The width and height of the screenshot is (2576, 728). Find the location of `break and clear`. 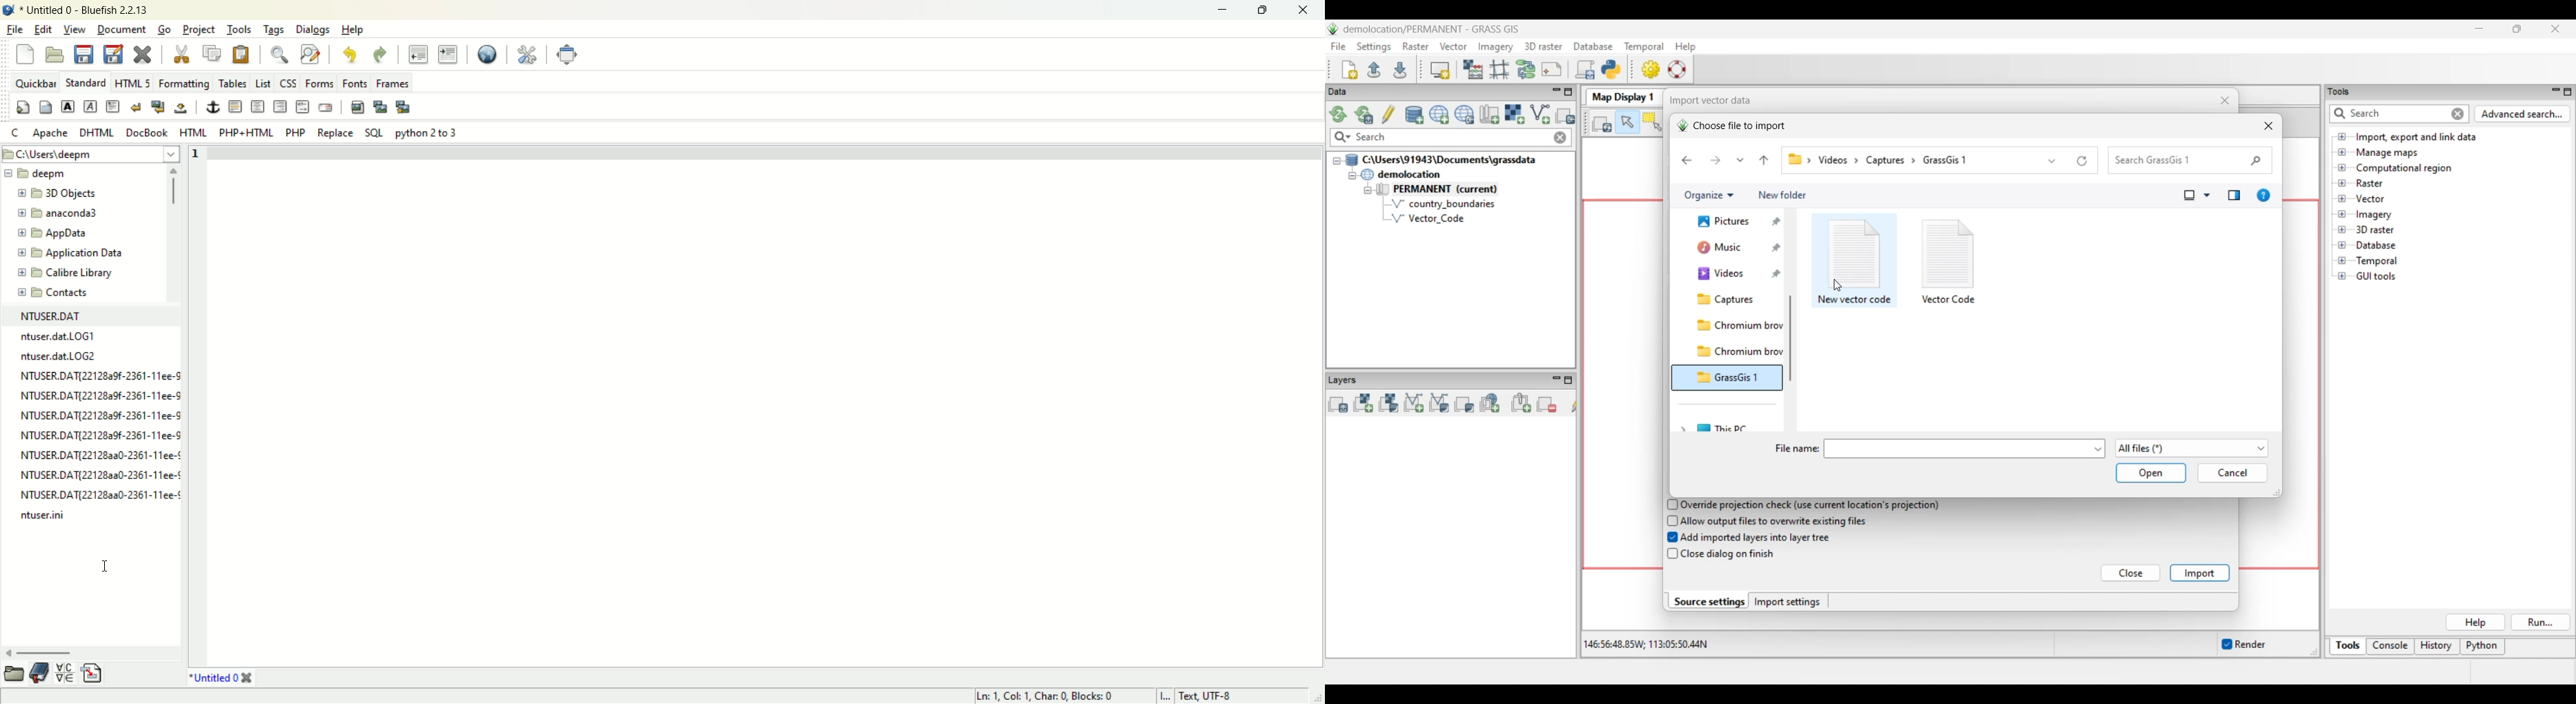

break and clear is located at coordinates (159, 105).